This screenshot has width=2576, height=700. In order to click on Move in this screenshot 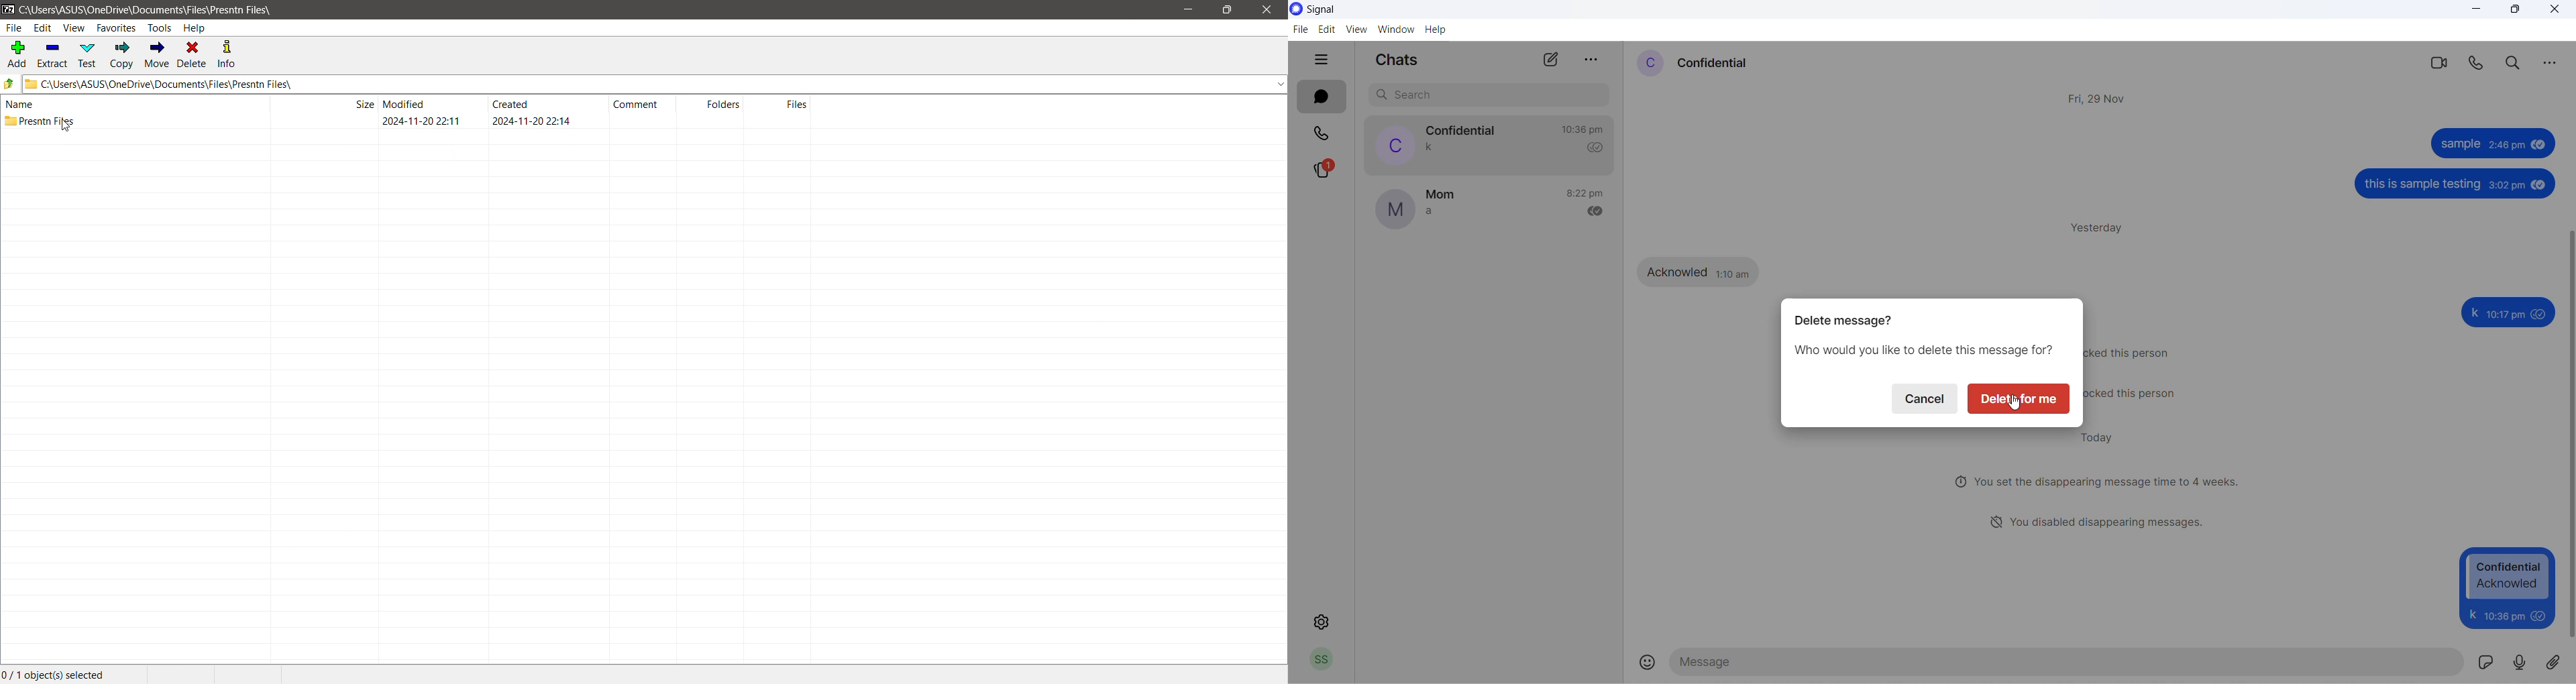, I will do `click(158, 55)`.